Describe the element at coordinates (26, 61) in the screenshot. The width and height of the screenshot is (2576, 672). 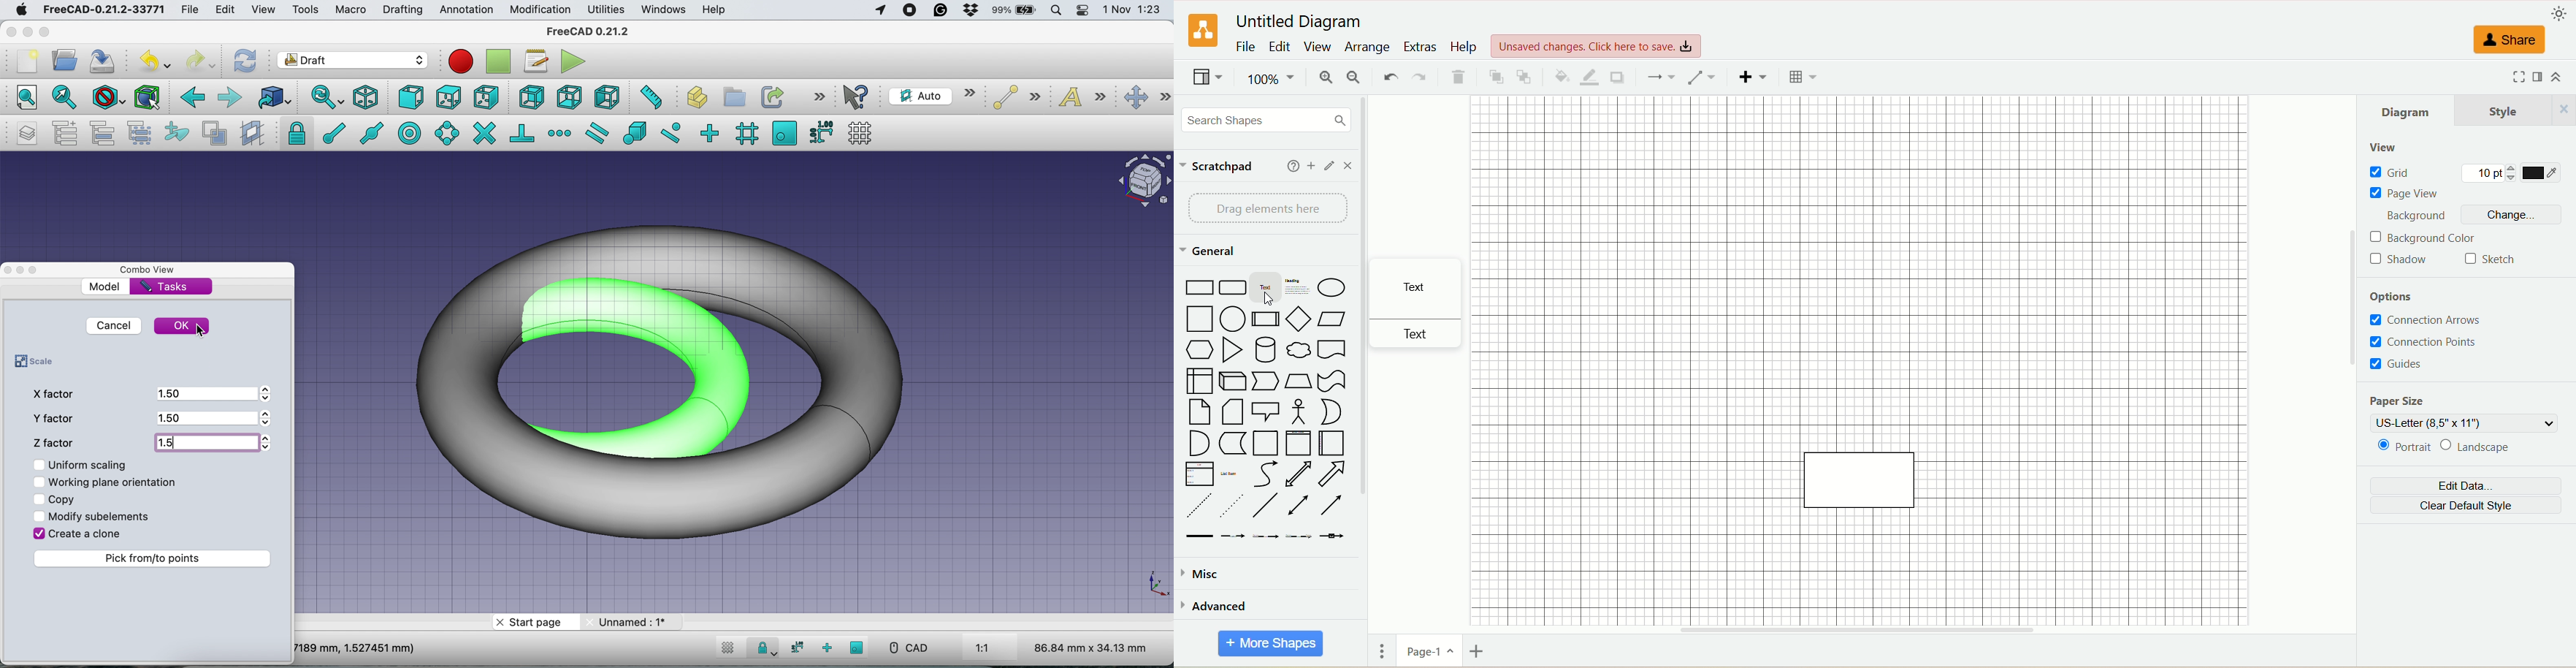
I see `new` at that location.